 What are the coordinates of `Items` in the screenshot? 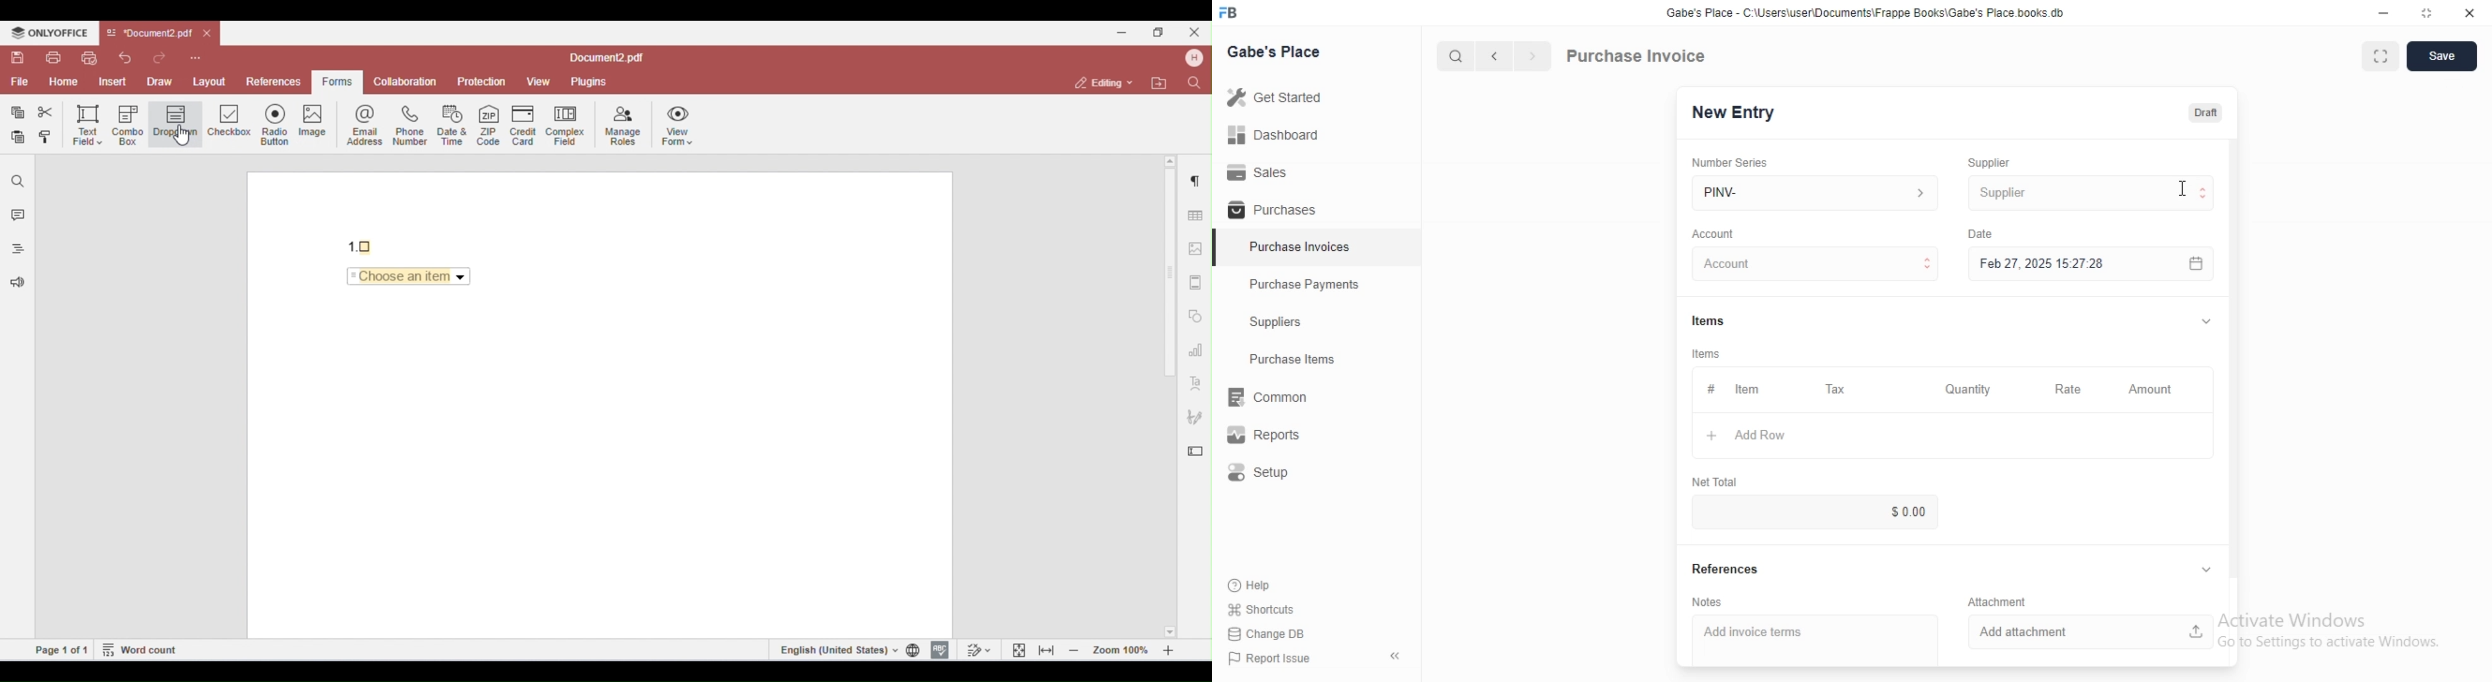 It's located at (1706, 354).